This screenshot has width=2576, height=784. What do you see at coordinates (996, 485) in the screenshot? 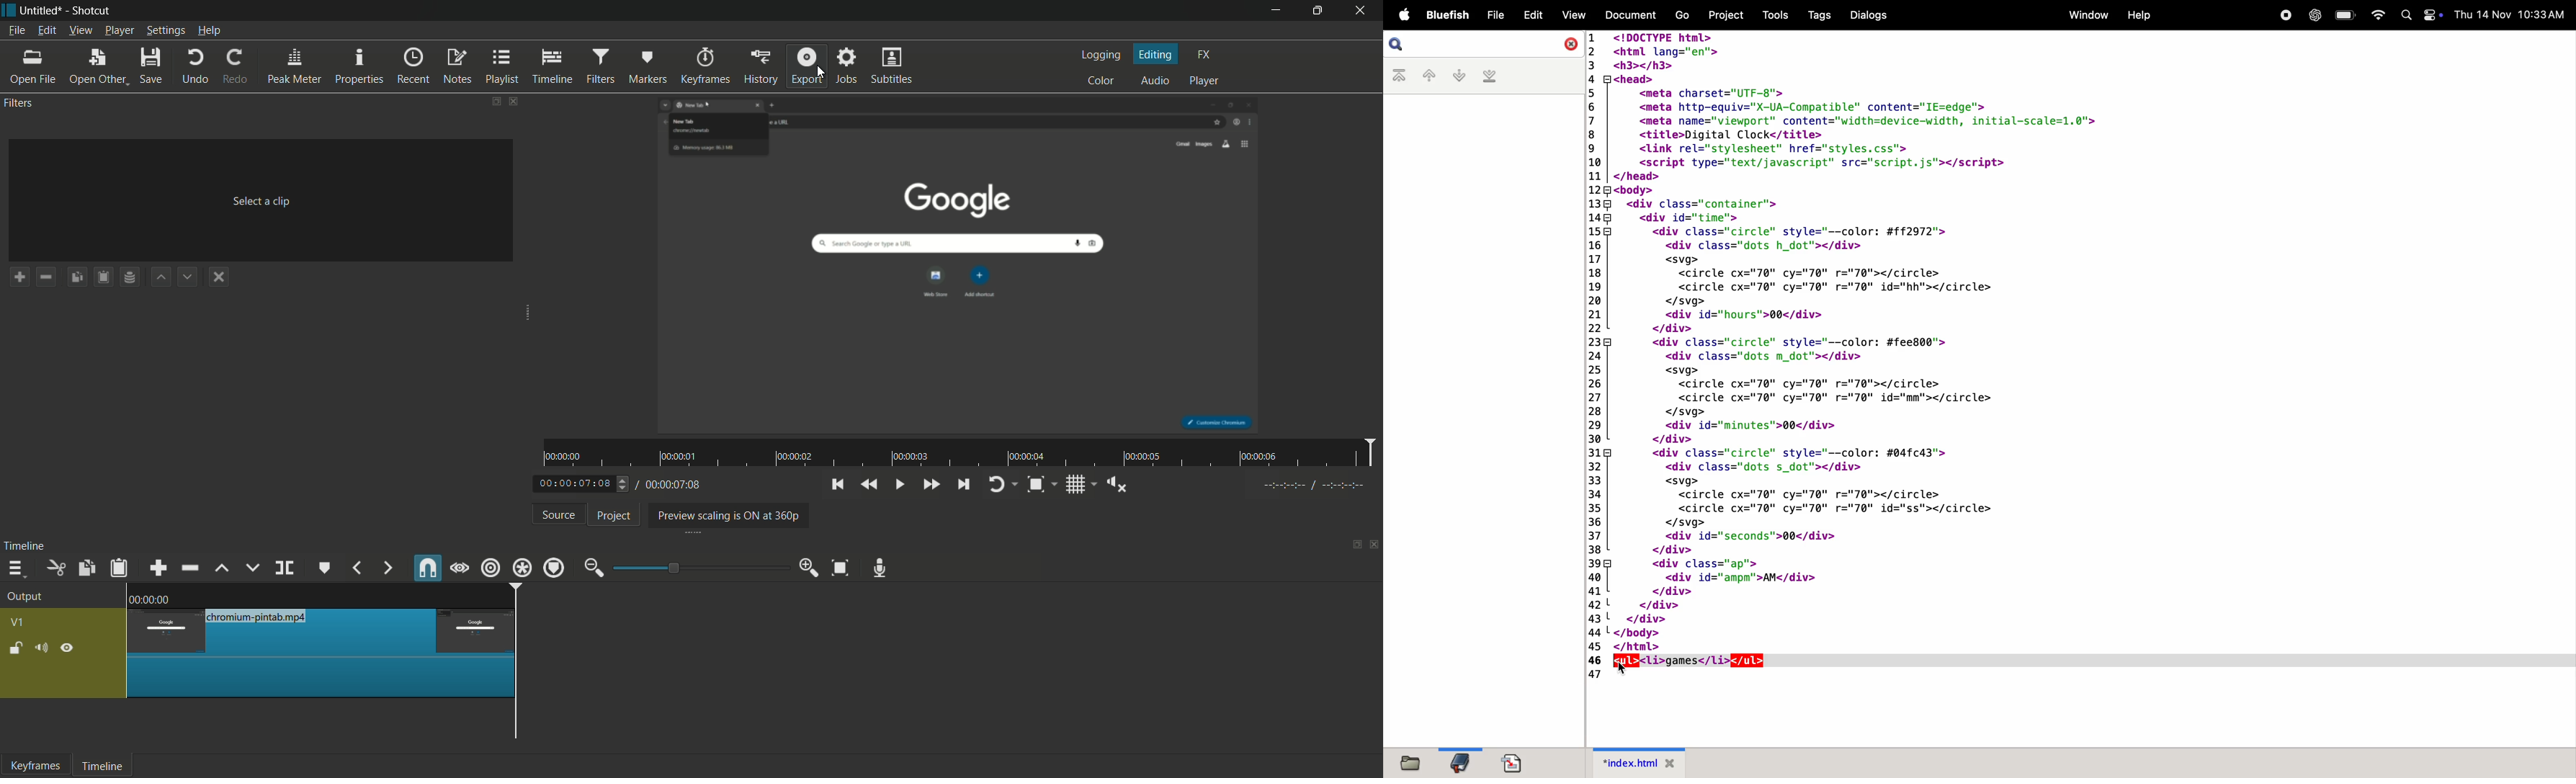
I see `toggle player looping` at bounding box center [996, 485].